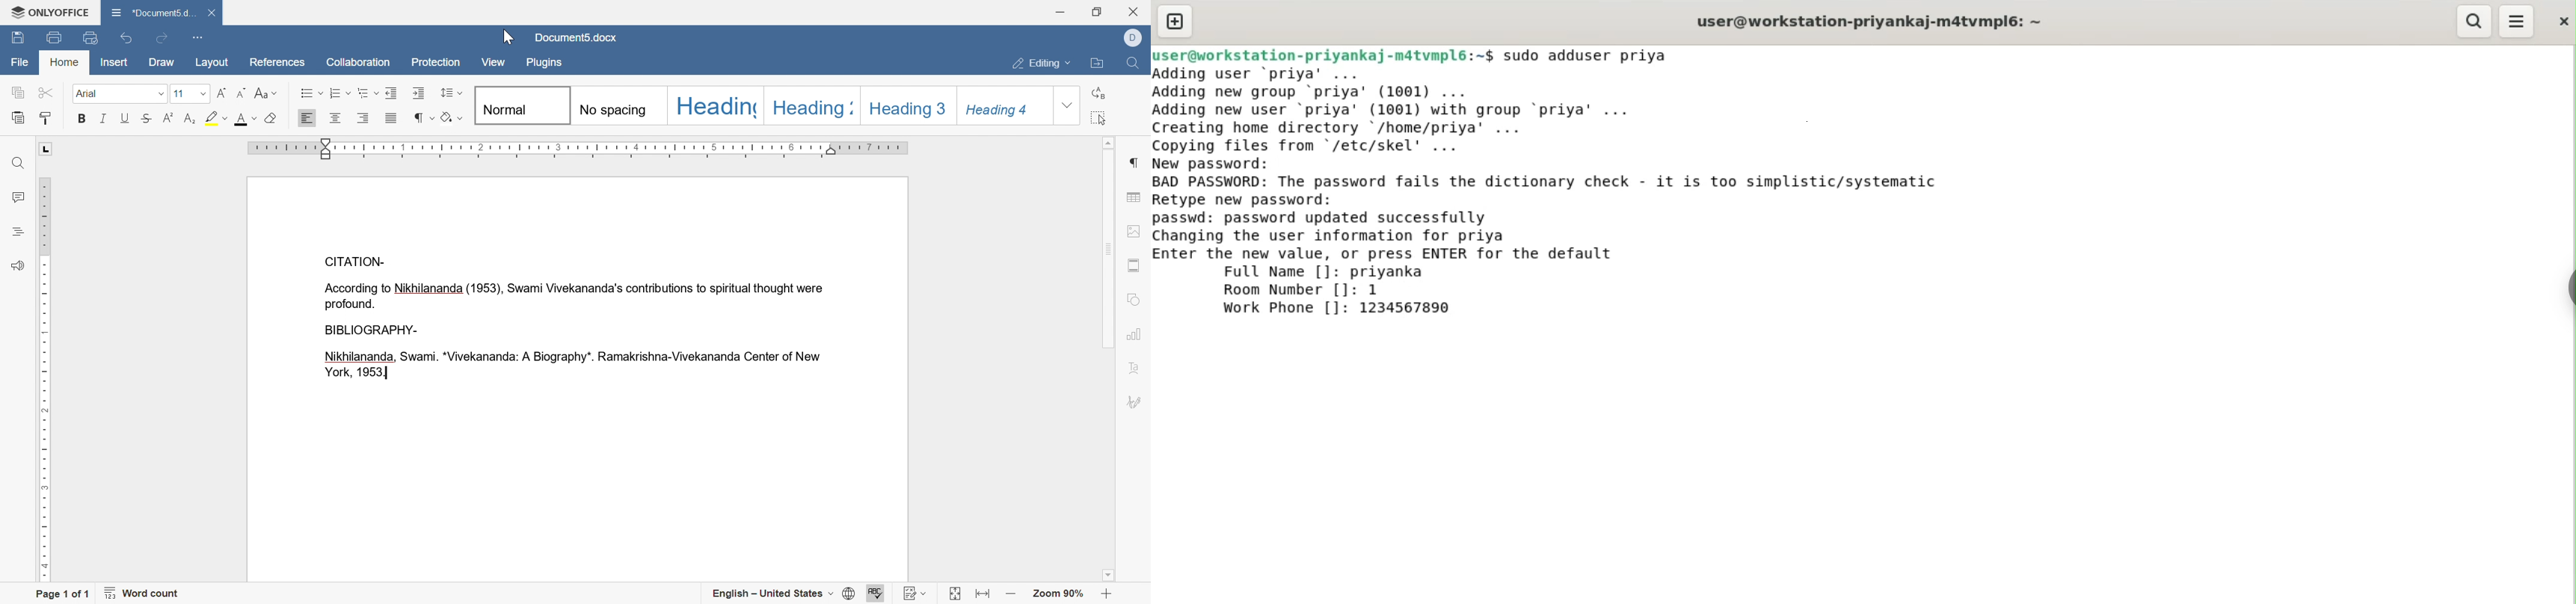  What do you see at coordinates (393, 94) in the screenshot?
I see `decrease indent` at bounding box center [393, 94].